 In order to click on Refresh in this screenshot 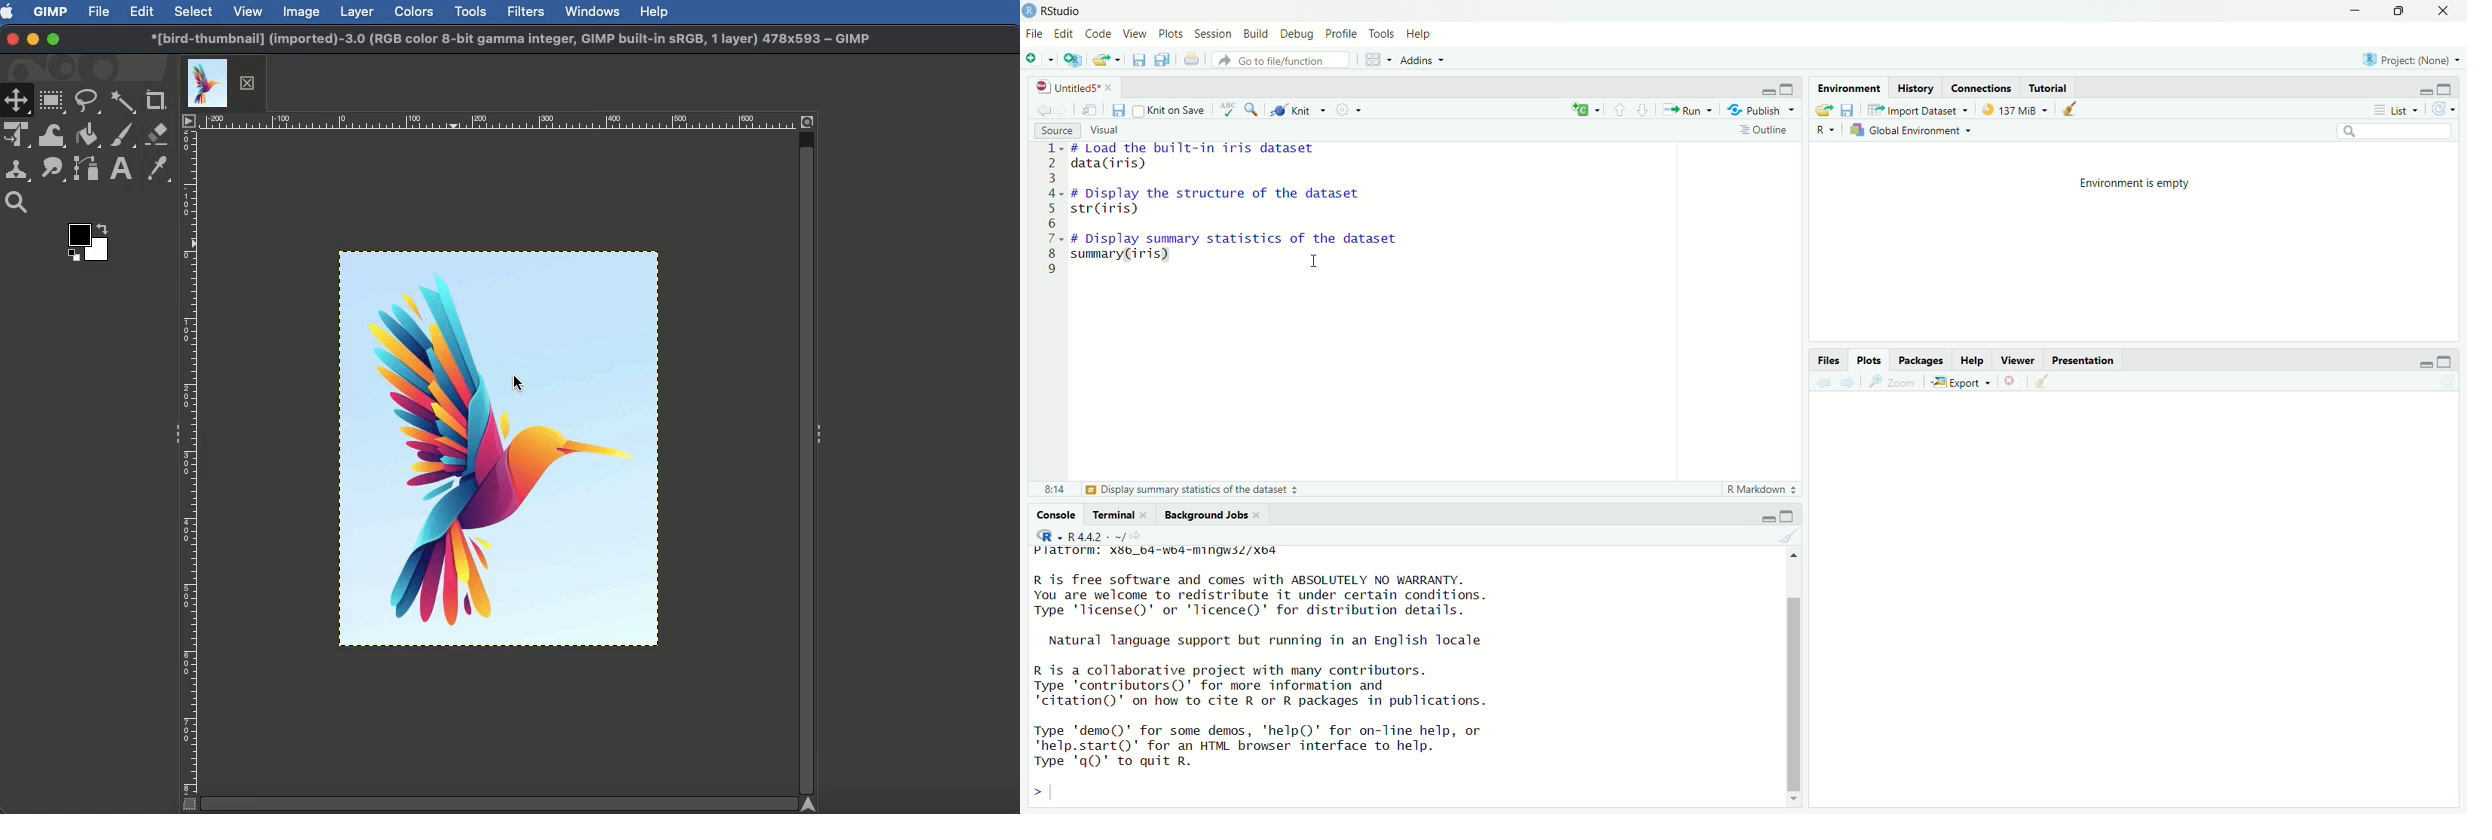, I will do `click(2442, 109)`.